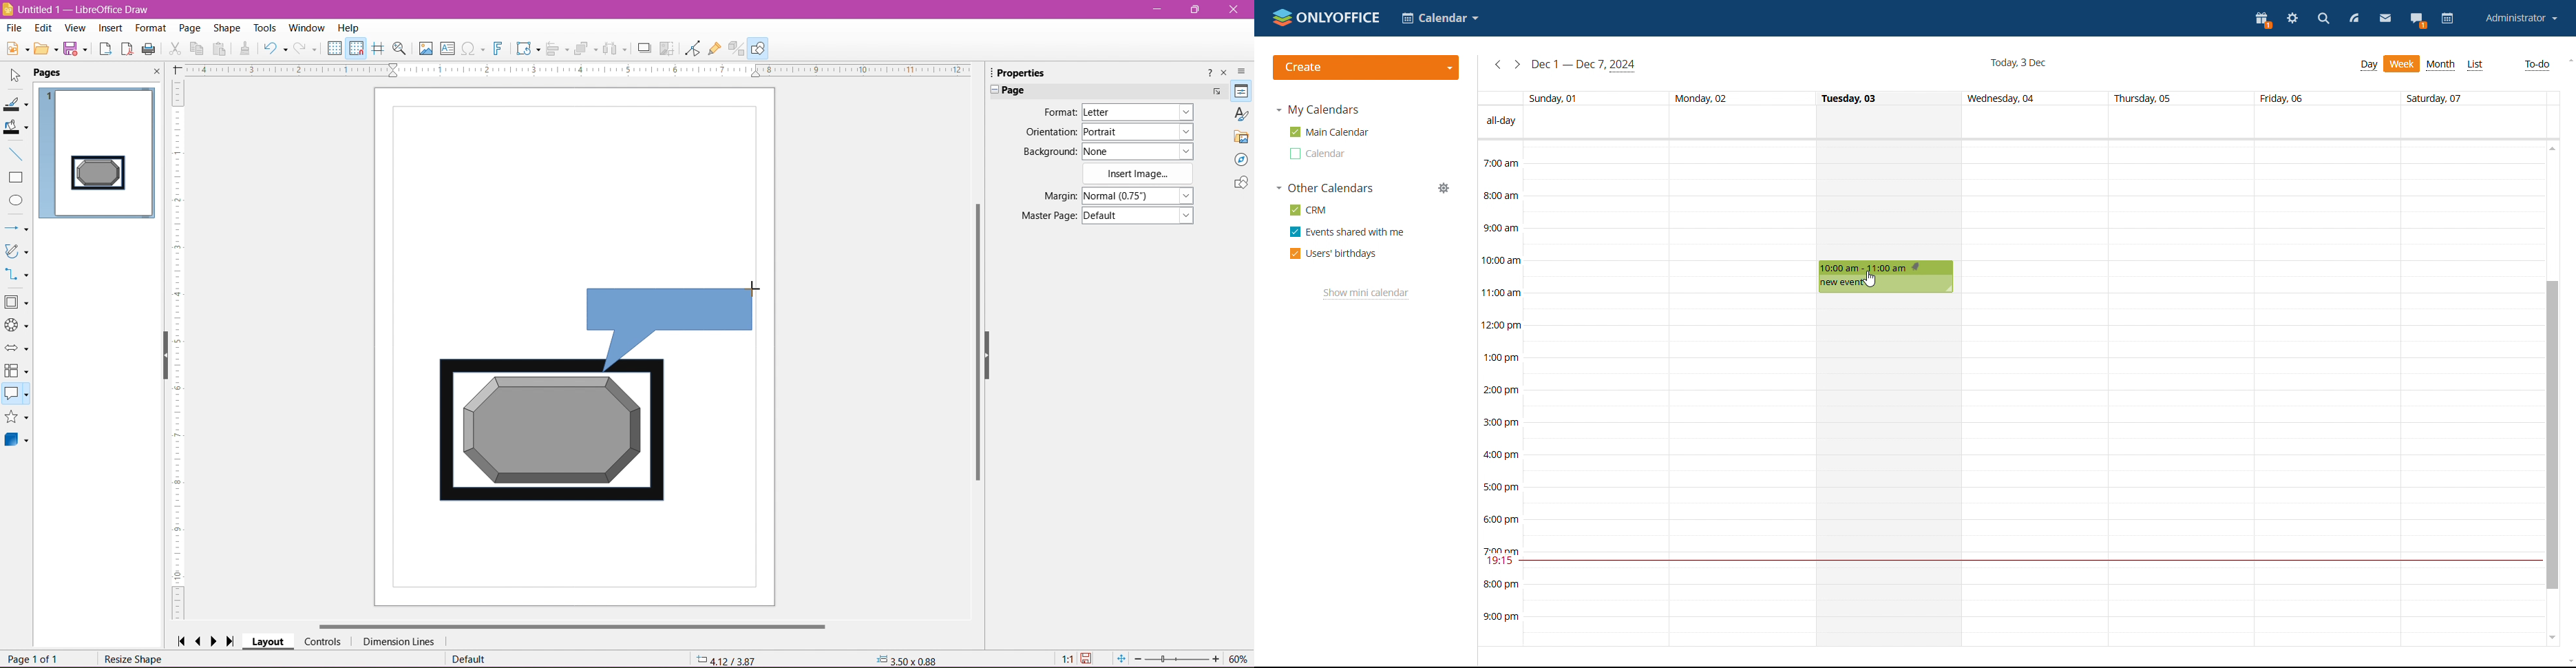 This screenshot has width=2576, height=672. Describe the element at coordinates (1145, 151) in the screenshot. I see `Select background` at that location.